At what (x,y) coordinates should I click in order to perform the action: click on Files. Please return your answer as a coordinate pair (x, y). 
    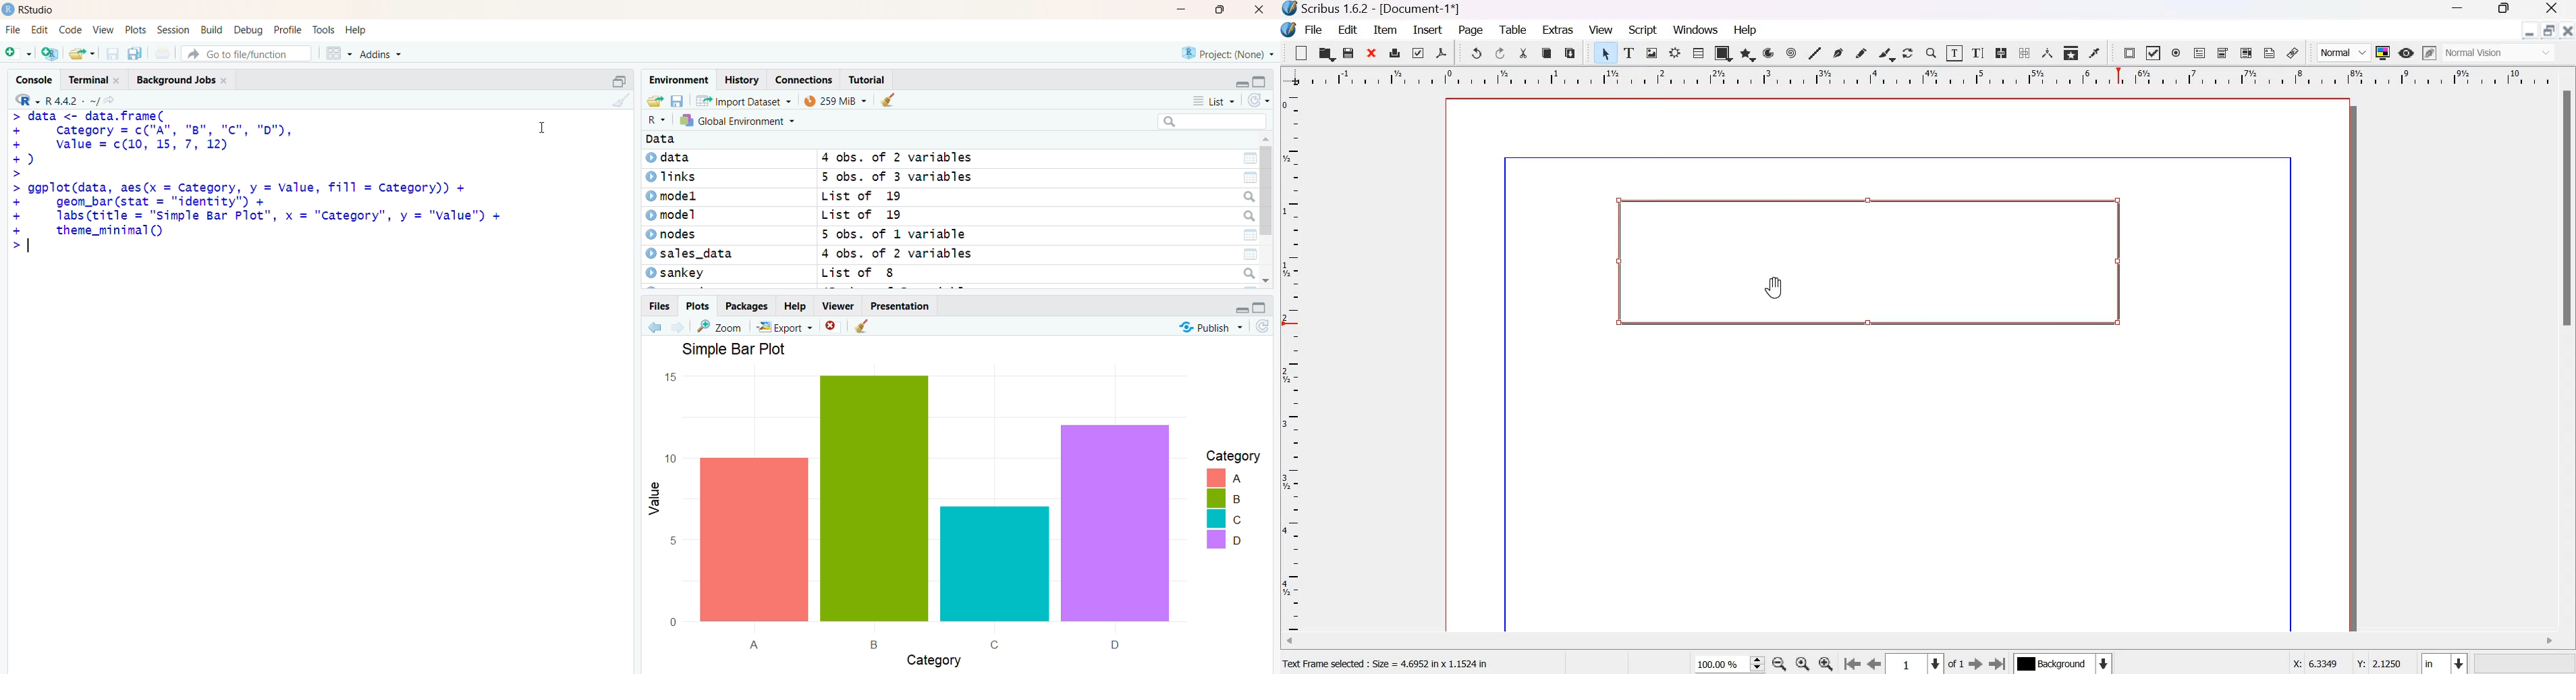
    Looking at the image, I should click on (657, 305).